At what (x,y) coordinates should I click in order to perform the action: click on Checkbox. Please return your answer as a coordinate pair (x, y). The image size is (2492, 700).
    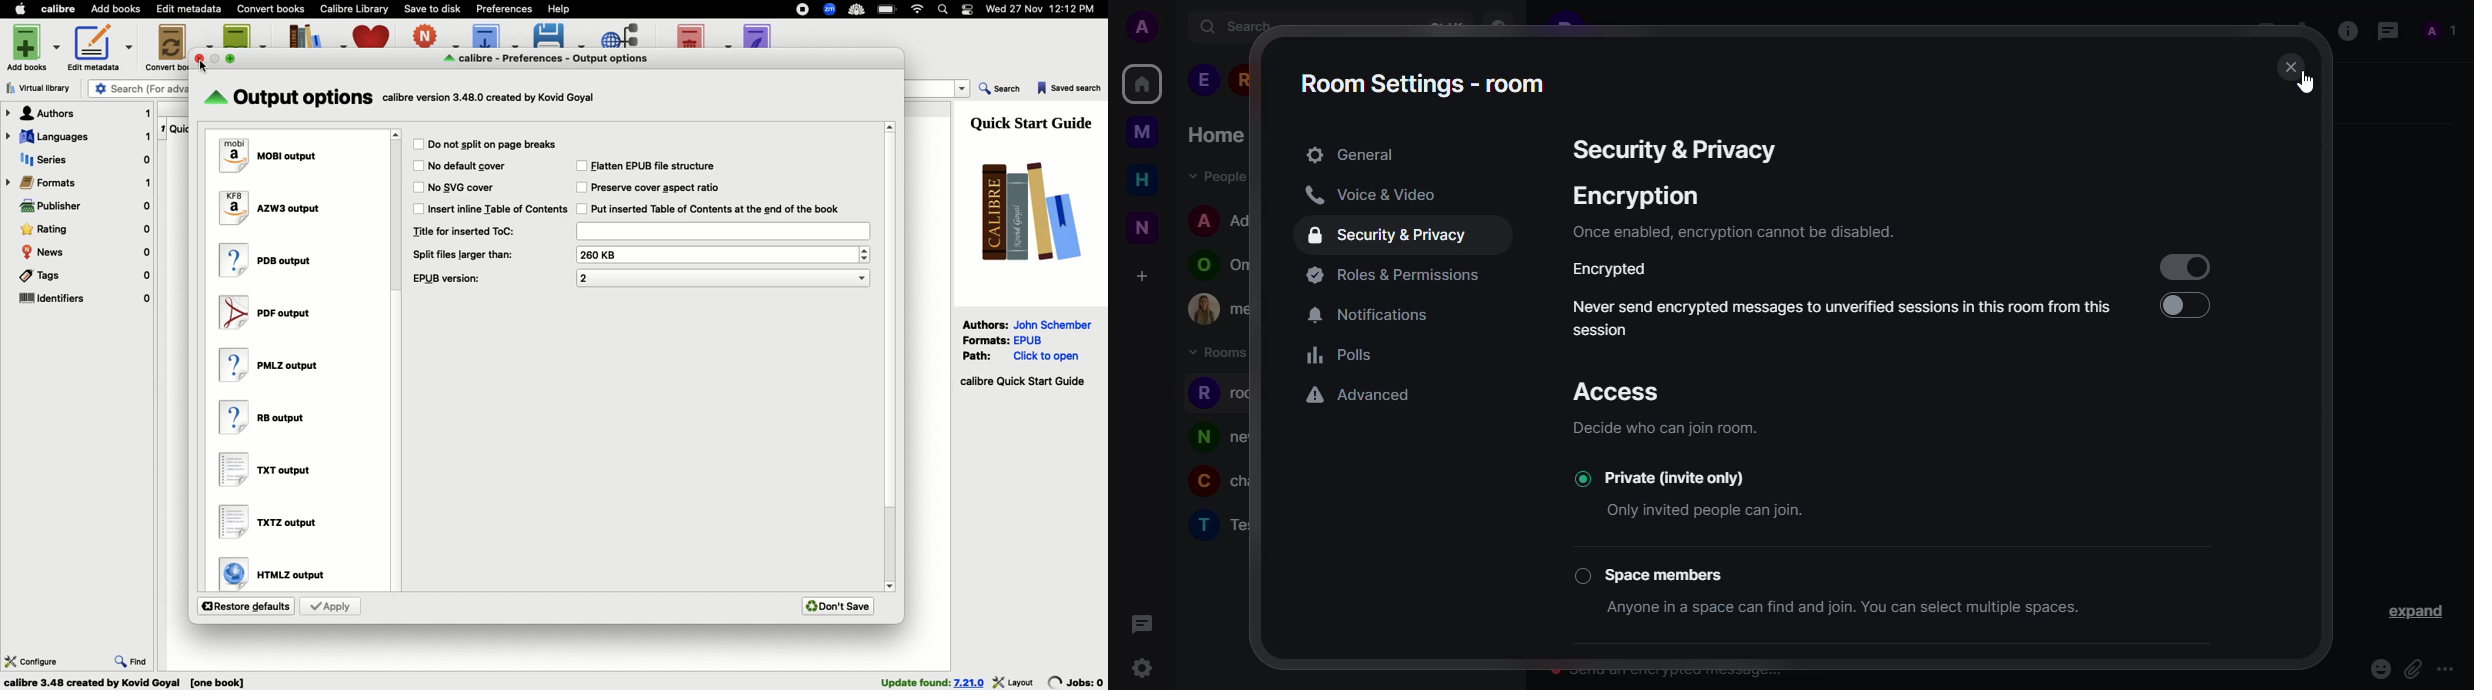
    Looking at the image, I should click on (418, 166).